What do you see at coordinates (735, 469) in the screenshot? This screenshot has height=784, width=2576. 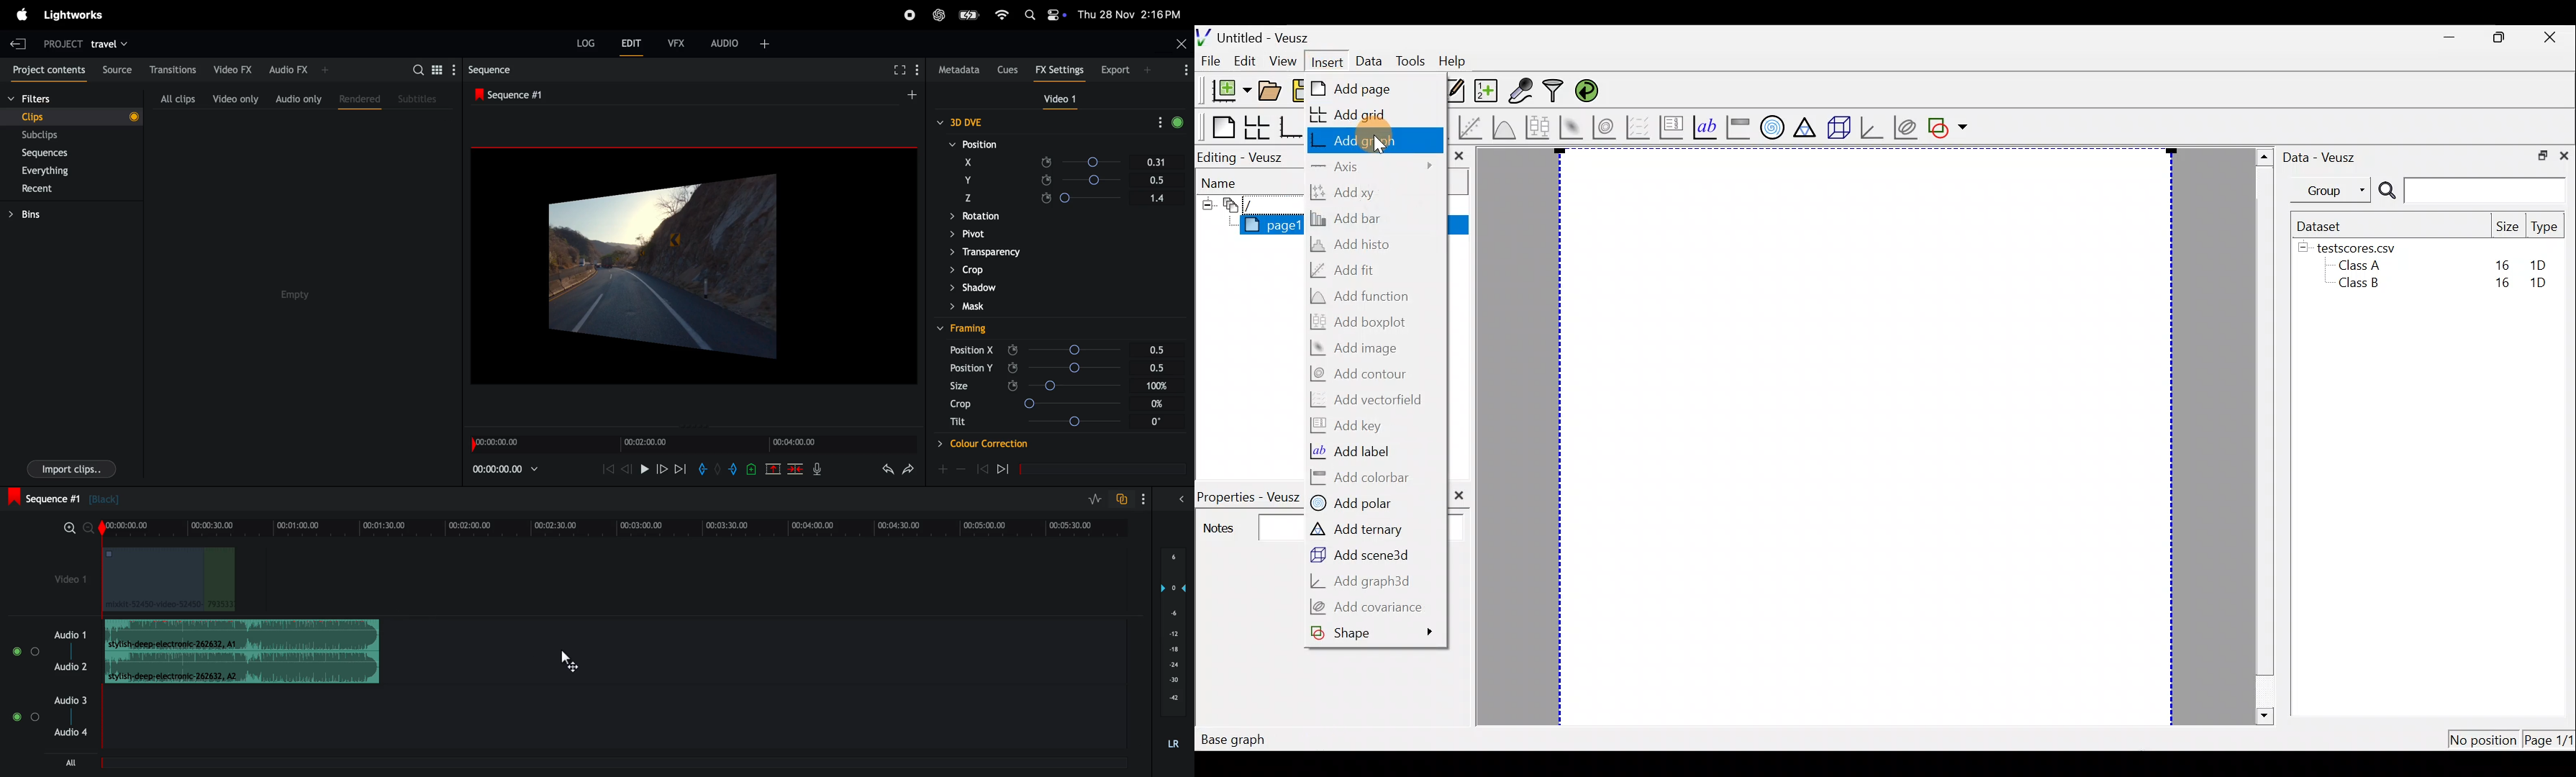 I see `add an out mark for current position` at bounding box center [735, 469].